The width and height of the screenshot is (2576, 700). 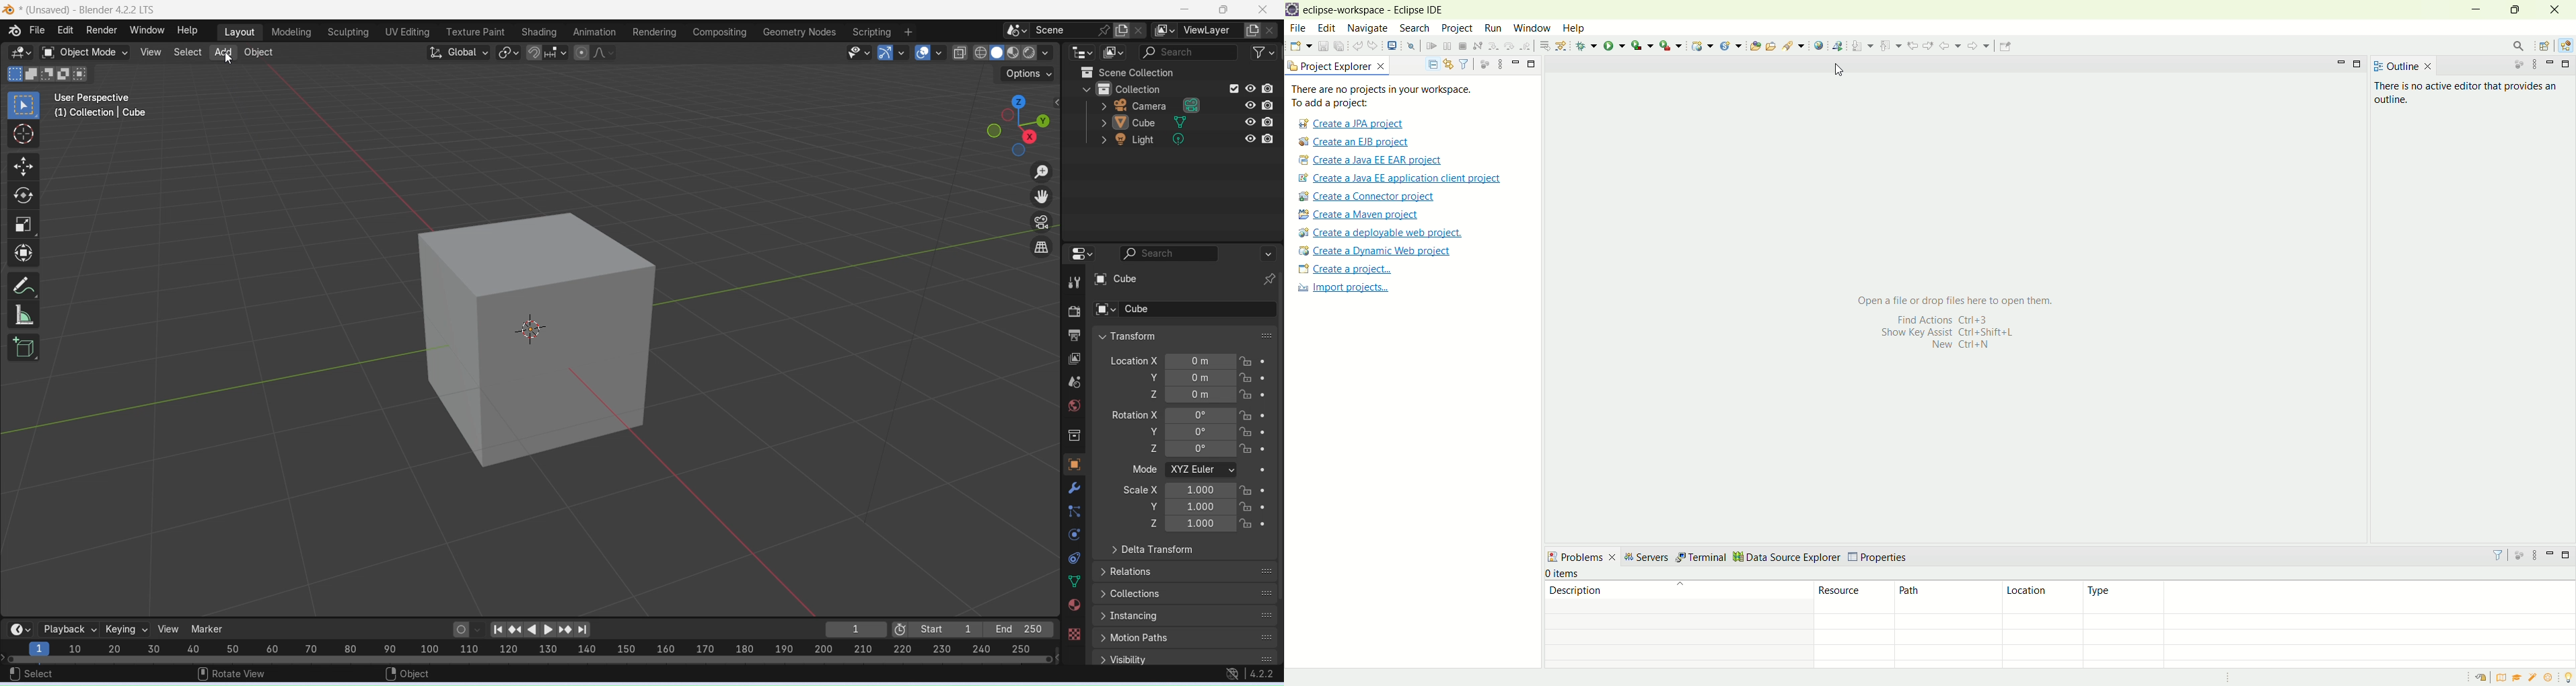 I want to click on Modes, so click(x=46, y=73).